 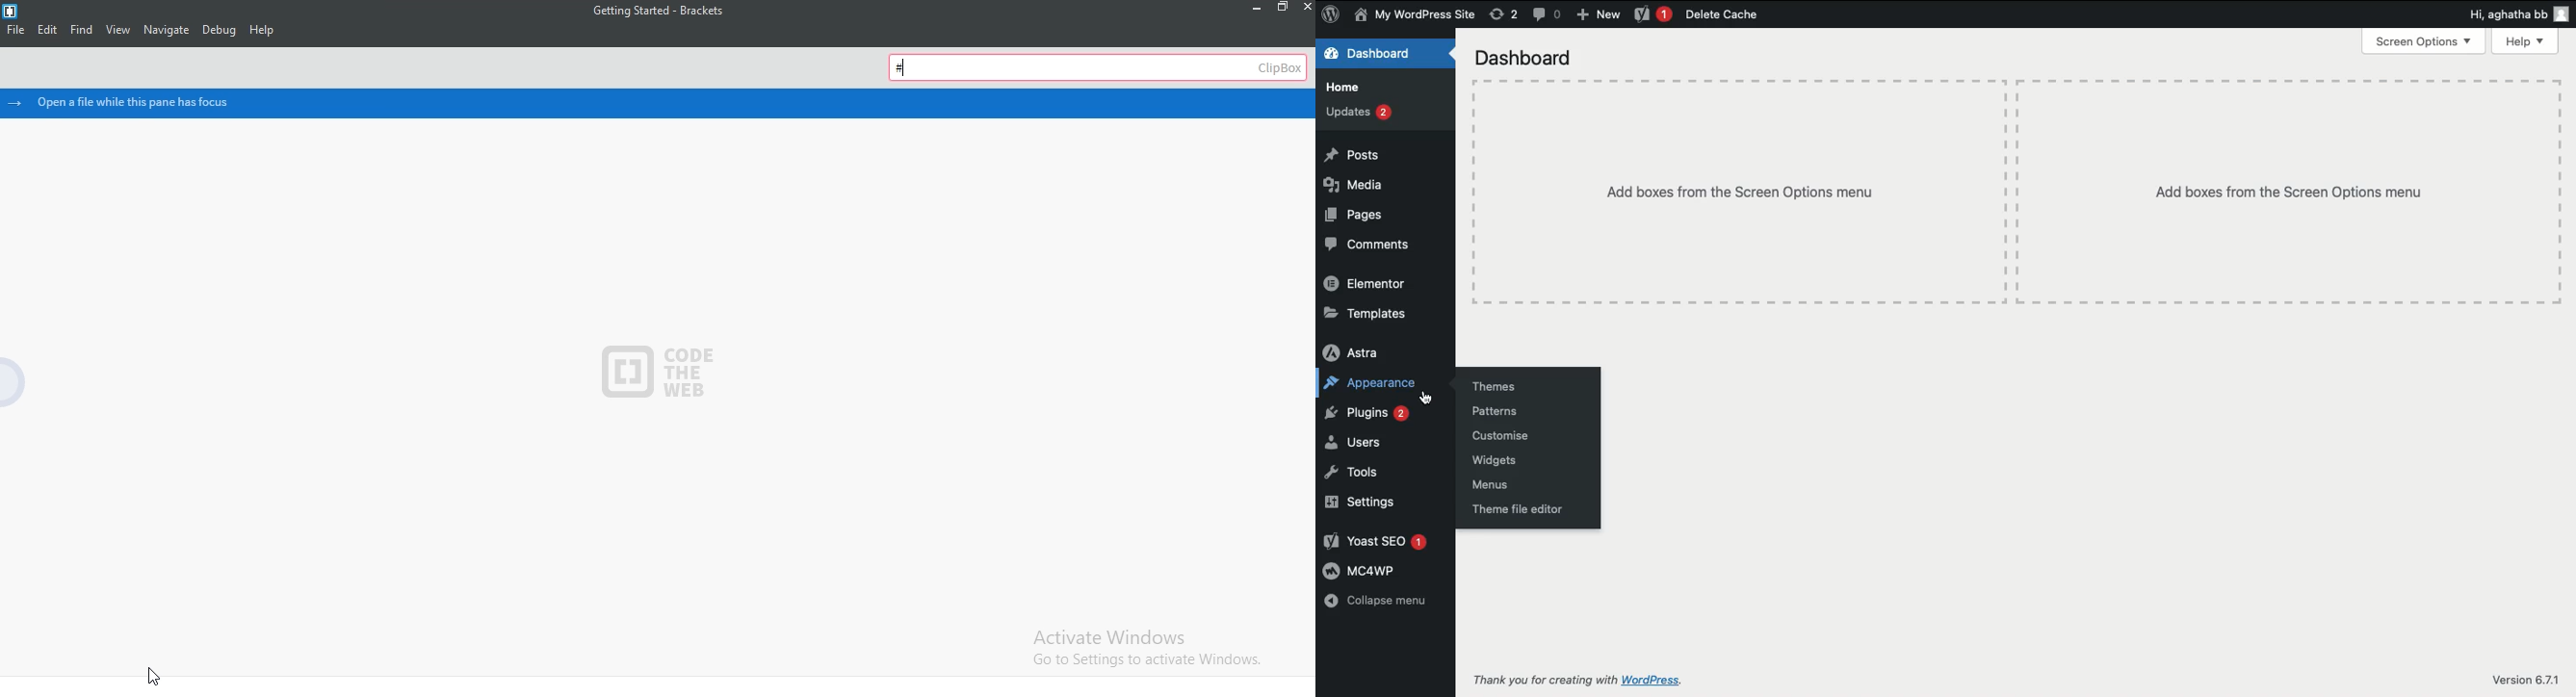 What do you see at coordinates (1102, 69) in the screenshot?
I see `clipbox` at bounding box center [1102, 69].